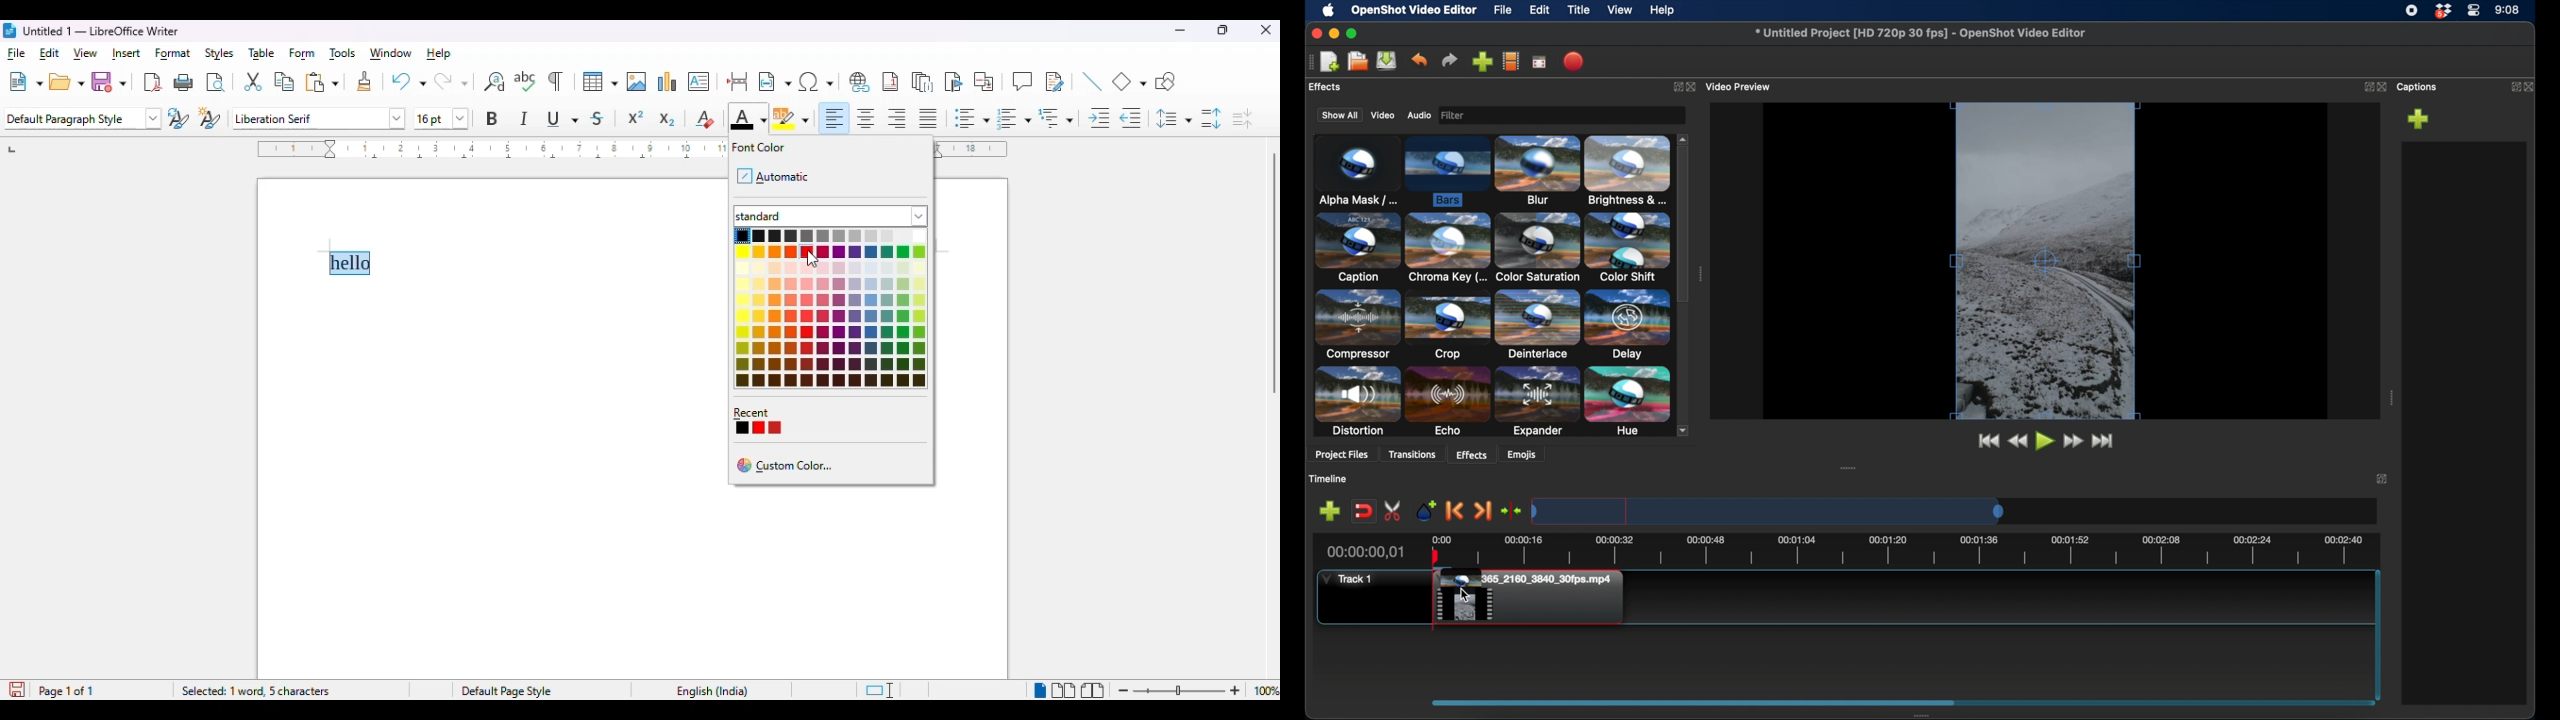  I want to click on hello, so click(348, 264).